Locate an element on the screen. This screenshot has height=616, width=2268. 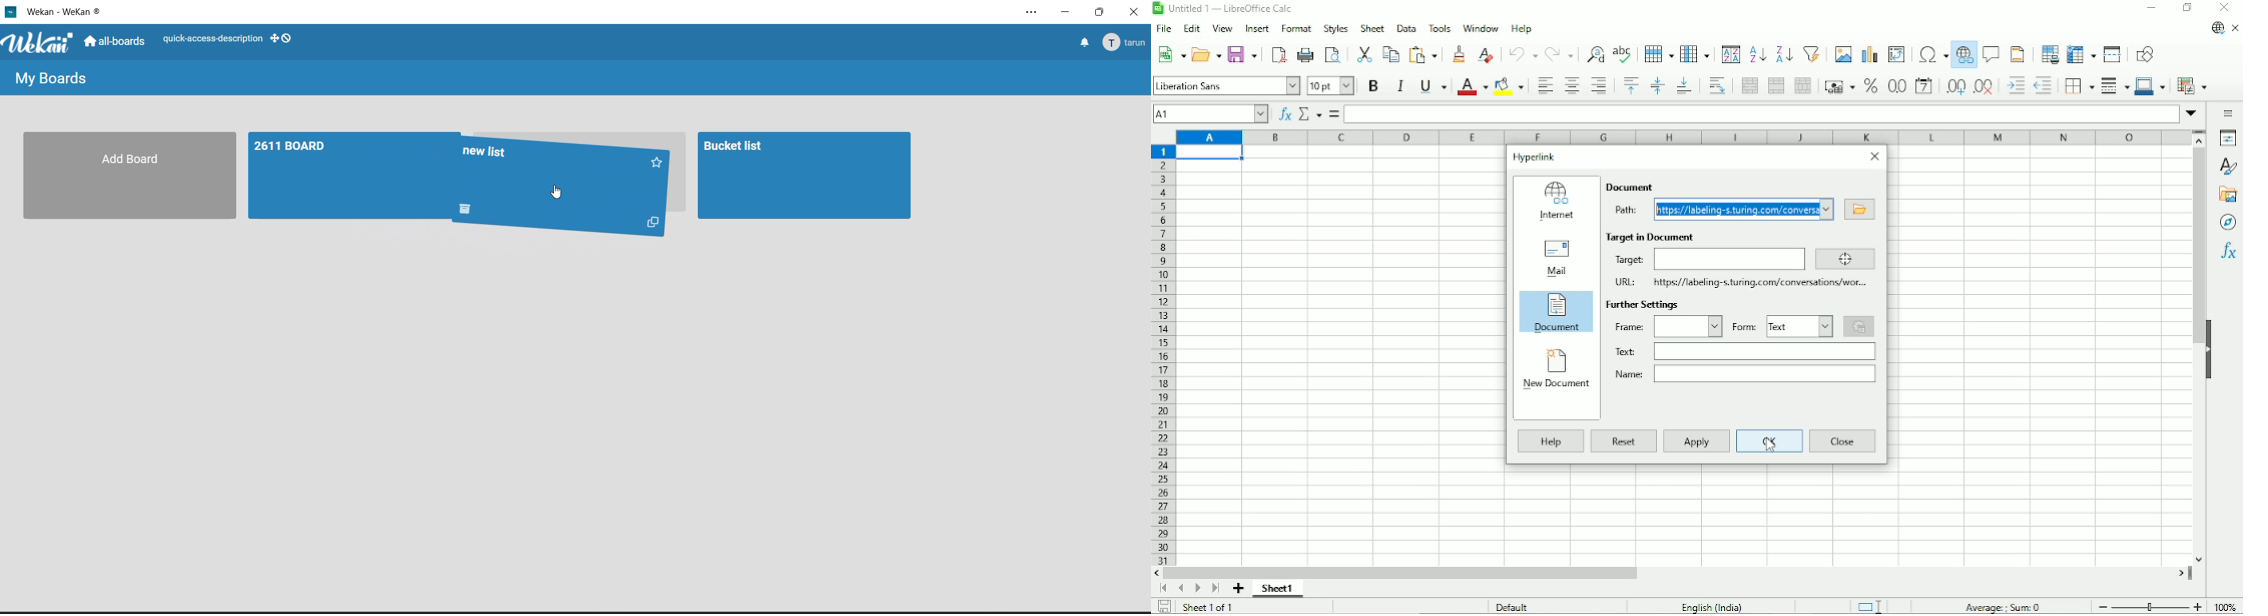
Add decimal place is located at coordinates (1955, 88).